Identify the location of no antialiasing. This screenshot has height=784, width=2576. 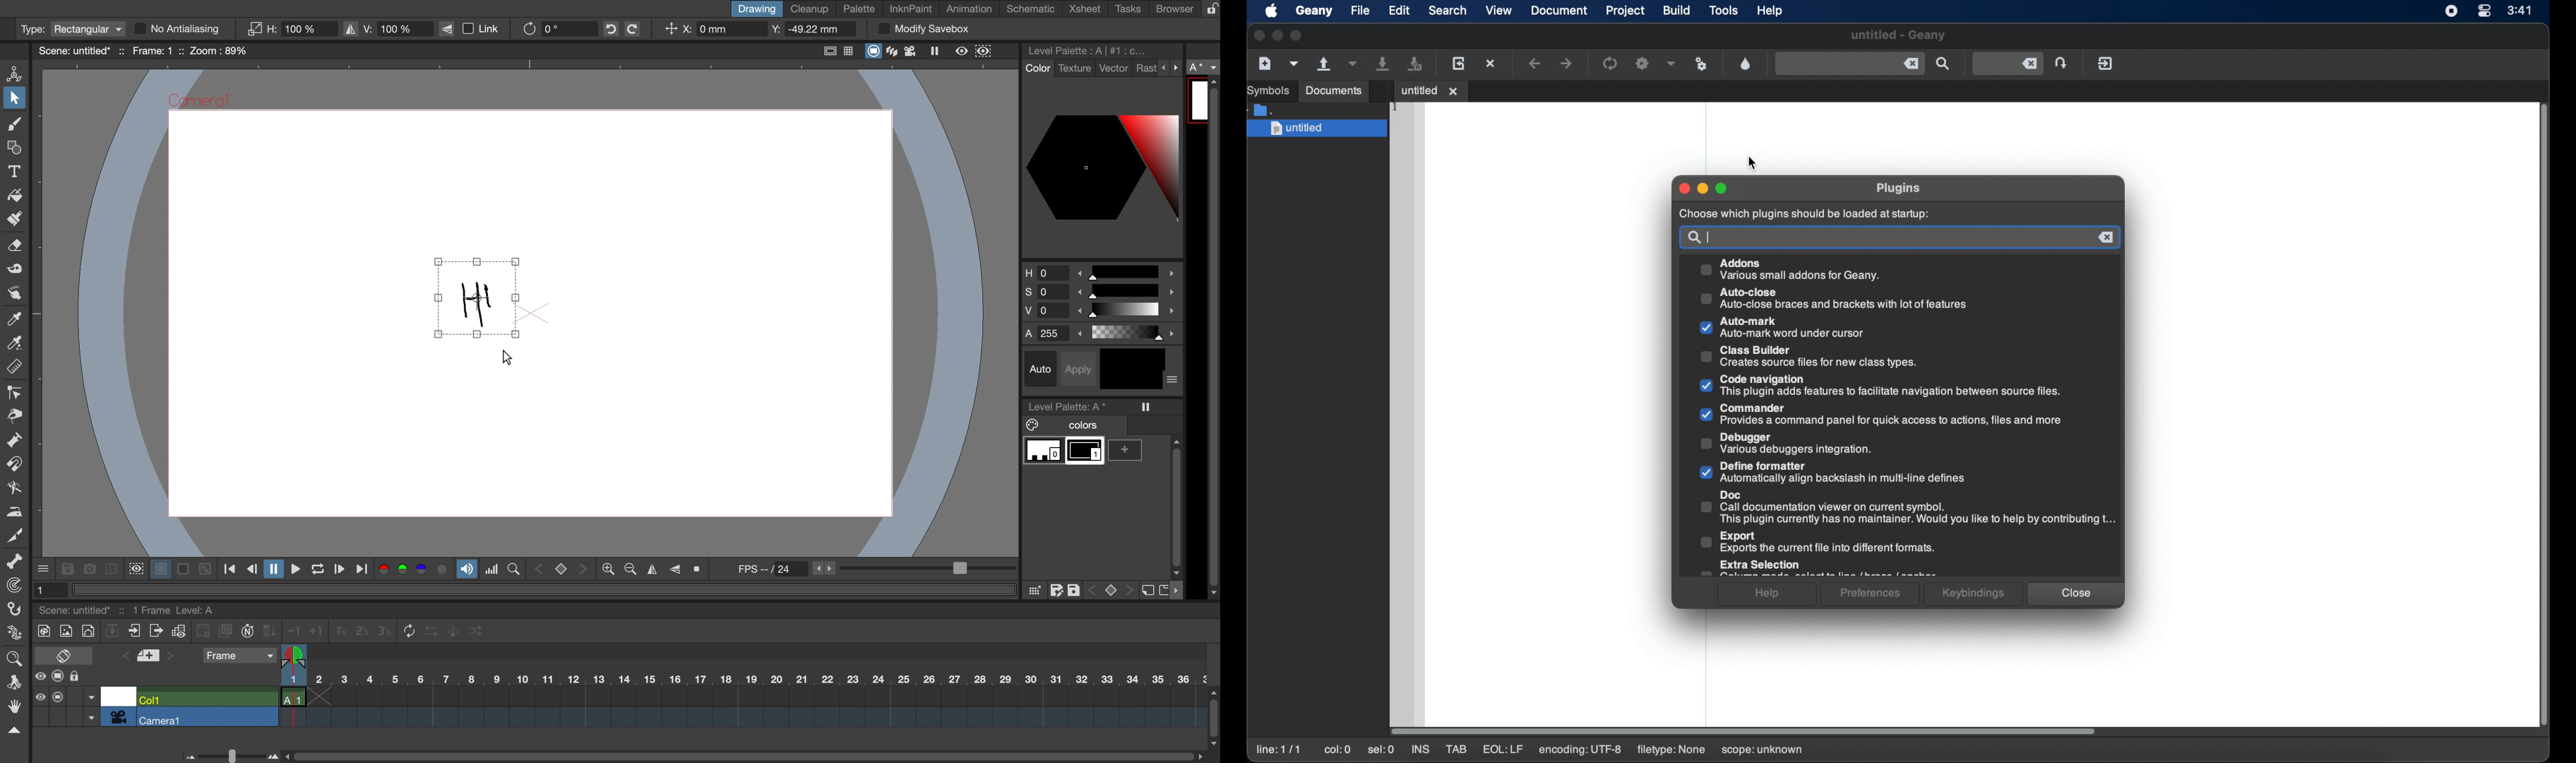
(186, 29).